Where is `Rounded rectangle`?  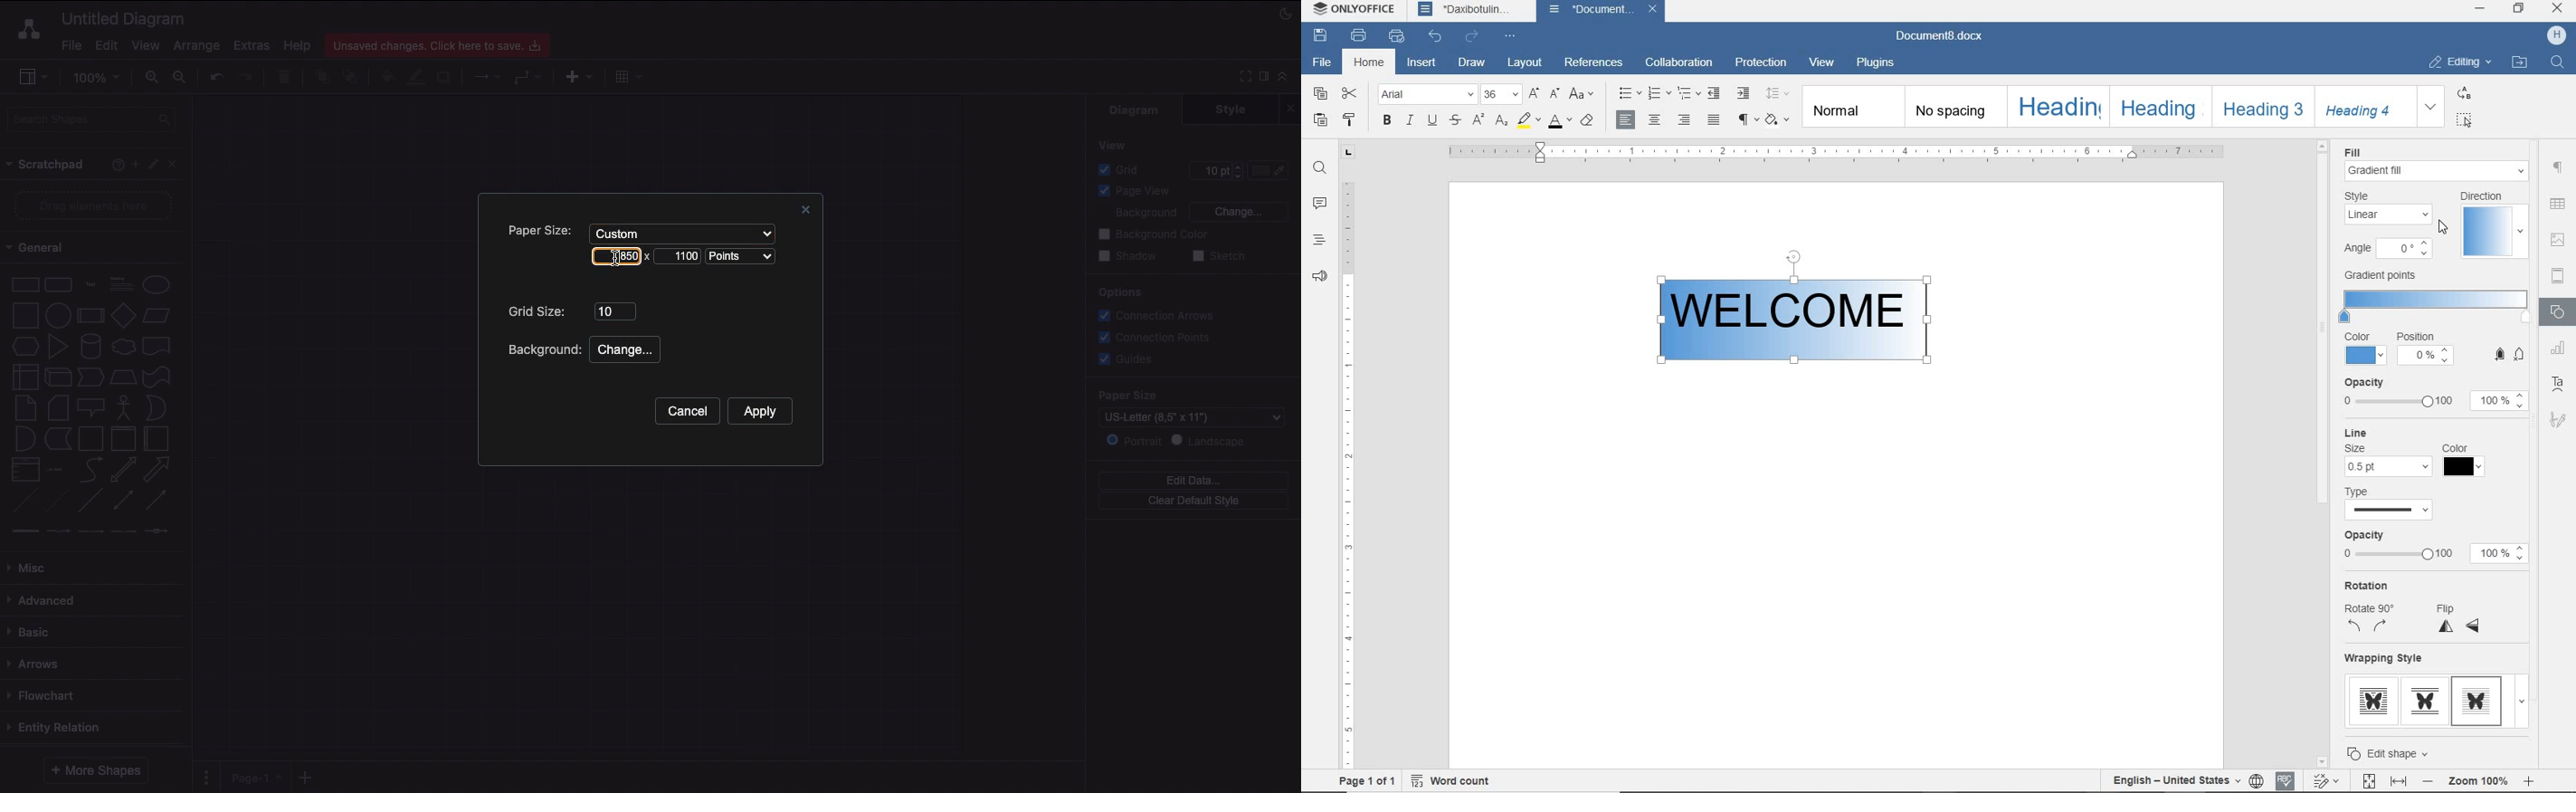 Rounded rectangle is located at coordinates (59, 283).